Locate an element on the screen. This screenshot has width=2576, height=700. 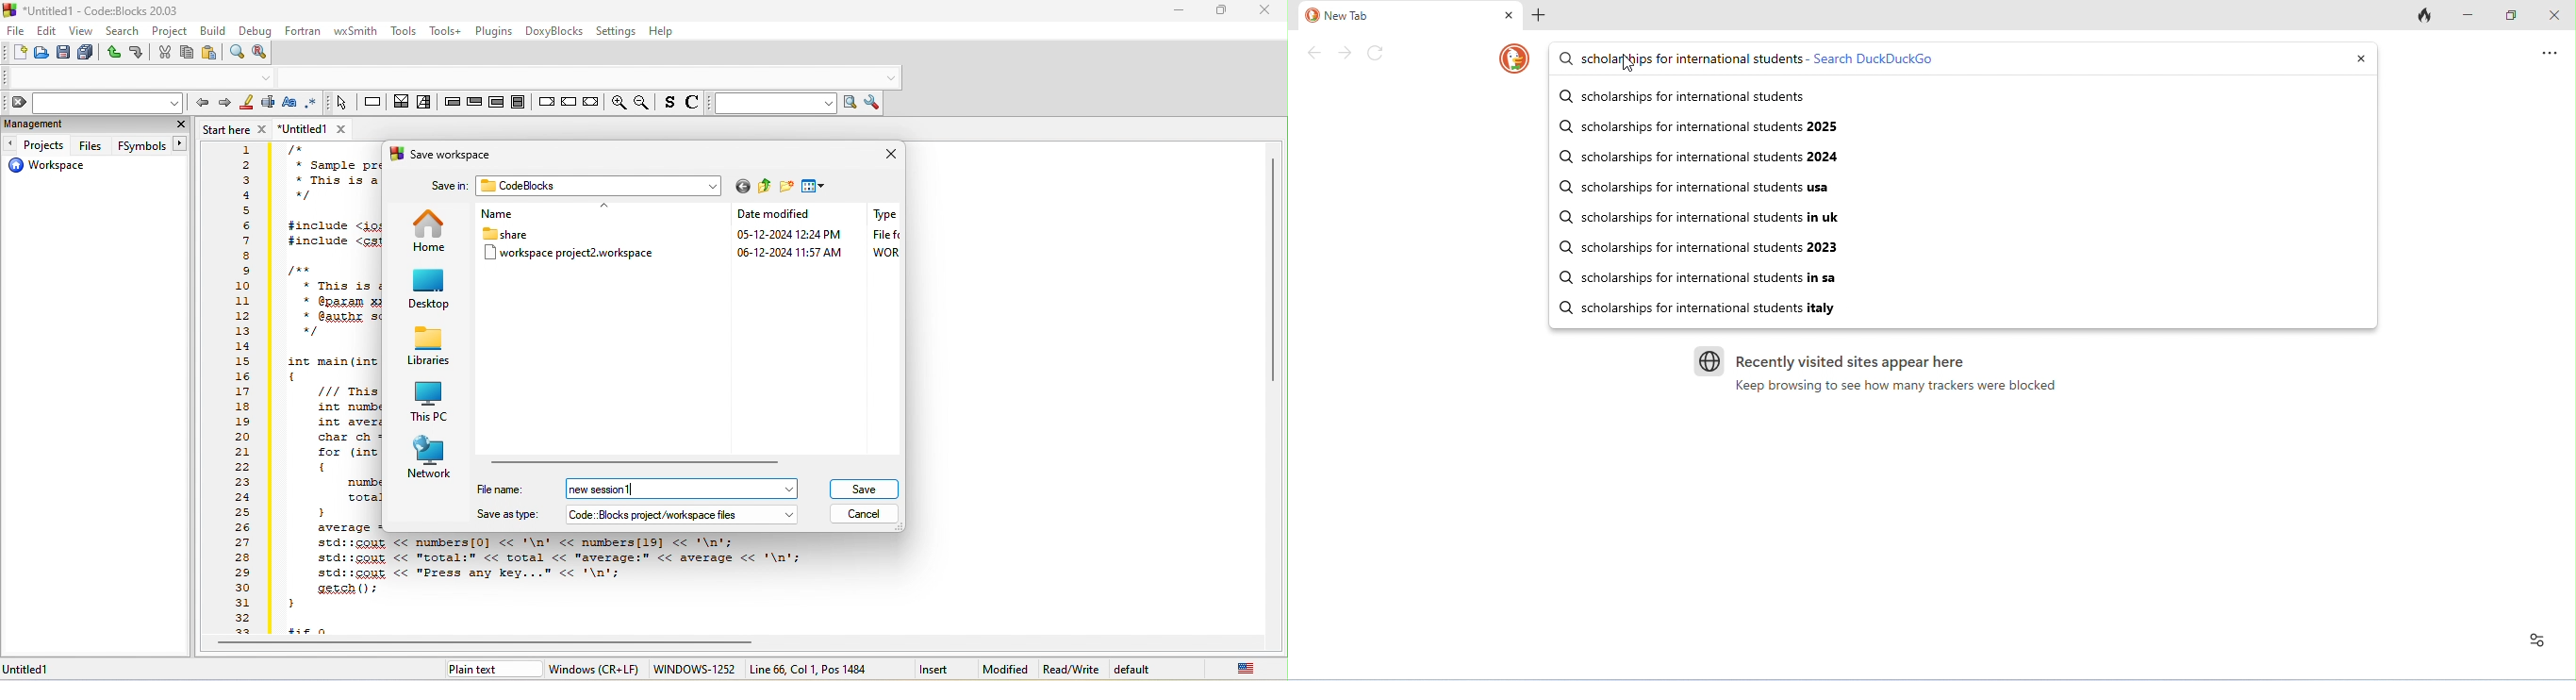
search is located at coordinates (123, 30).